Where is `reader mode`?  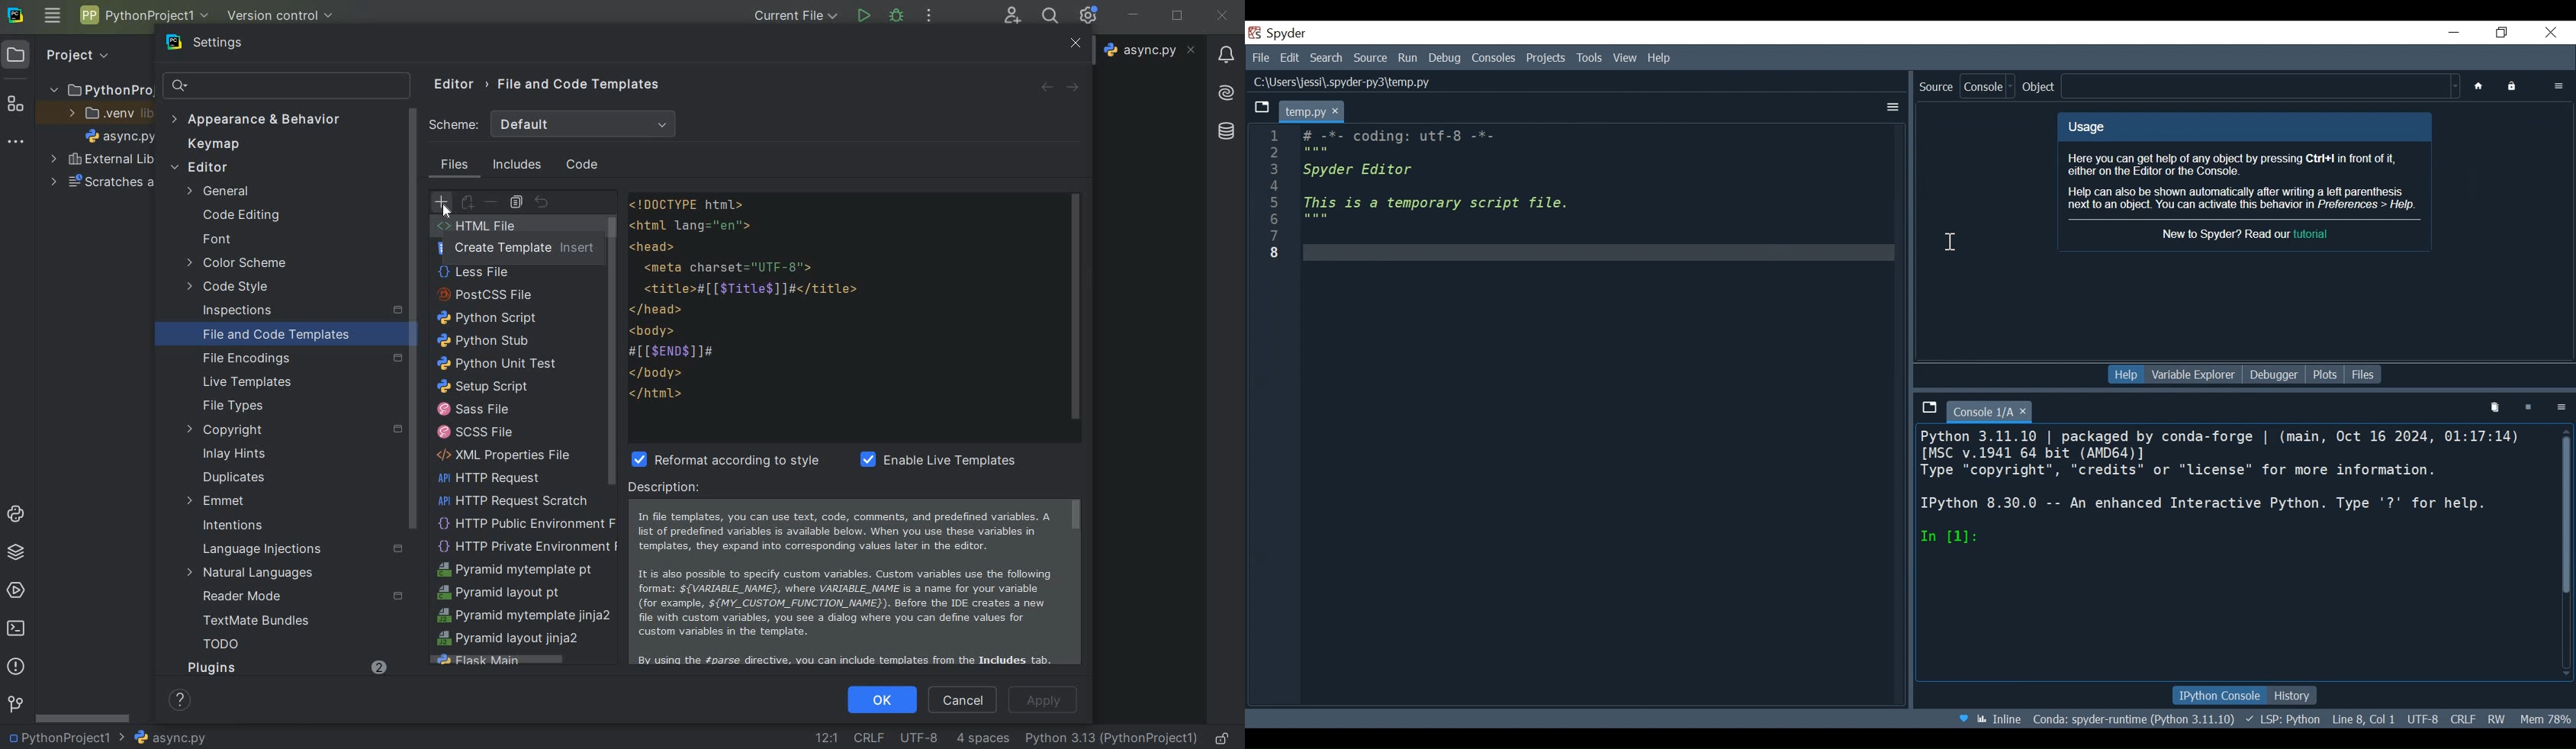 reader mode is located at coordinates (306, 599).